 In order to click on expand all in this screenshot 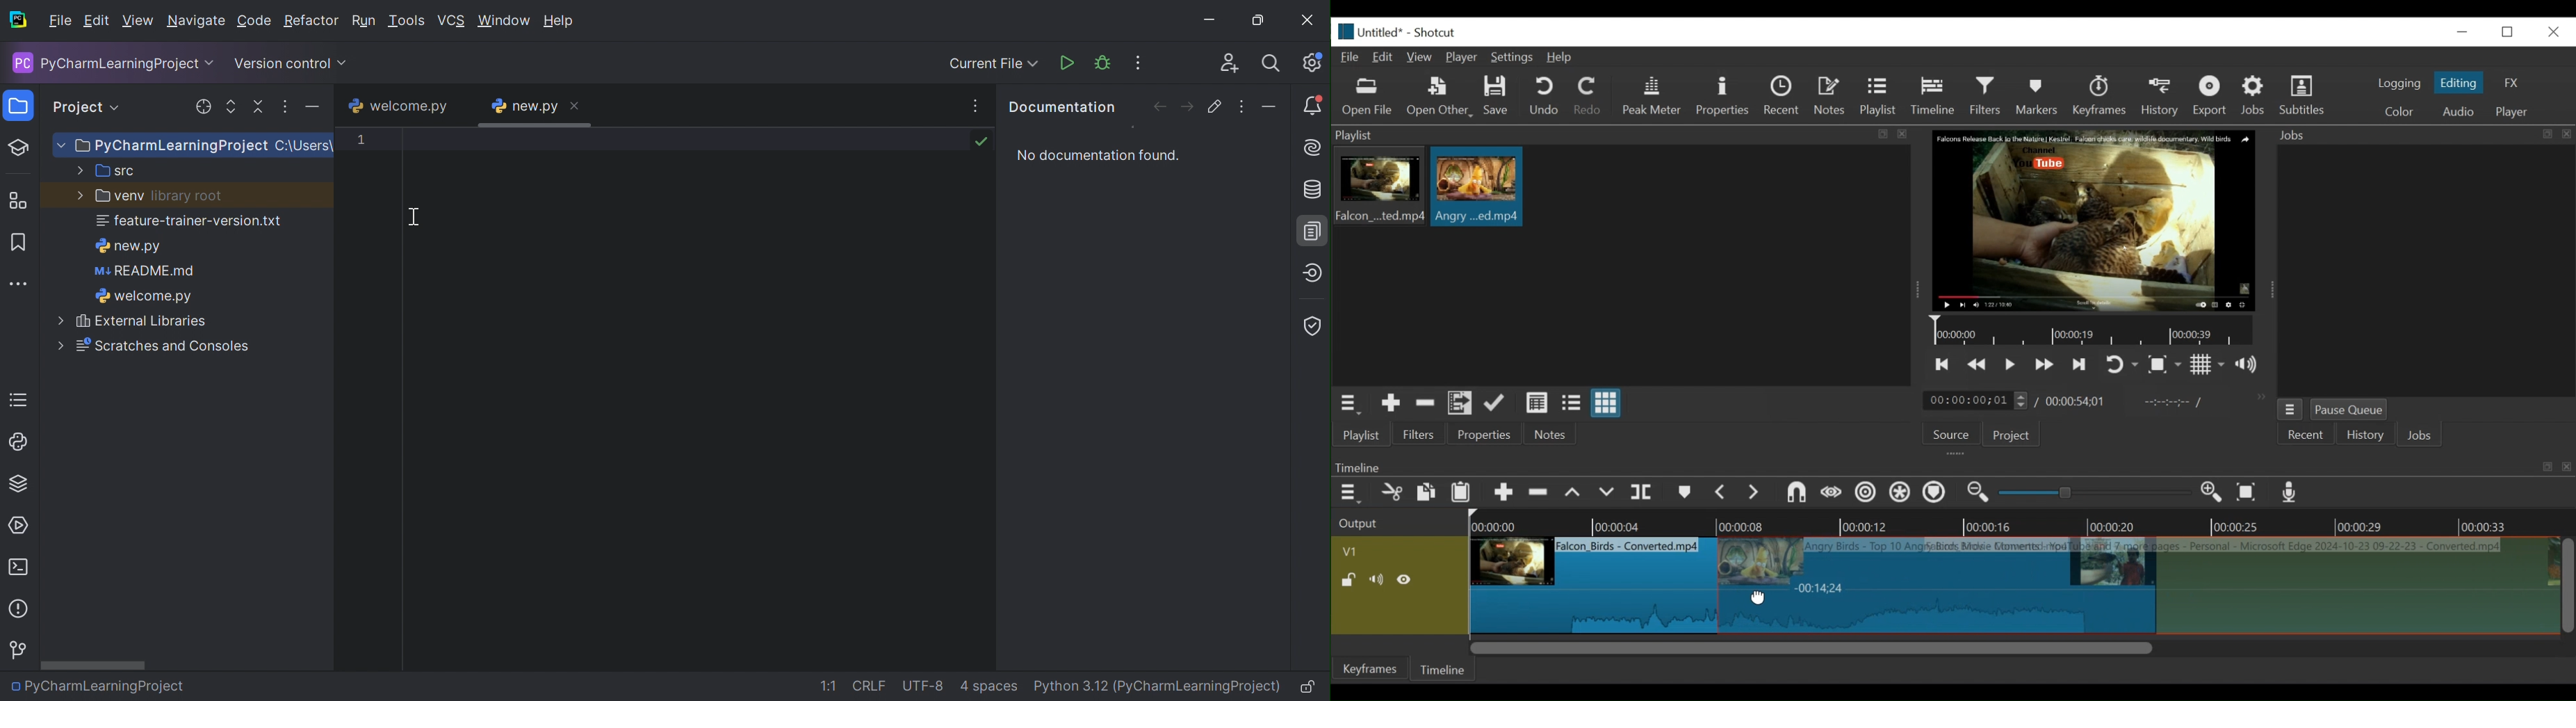, I will do `click(229, 106)`.